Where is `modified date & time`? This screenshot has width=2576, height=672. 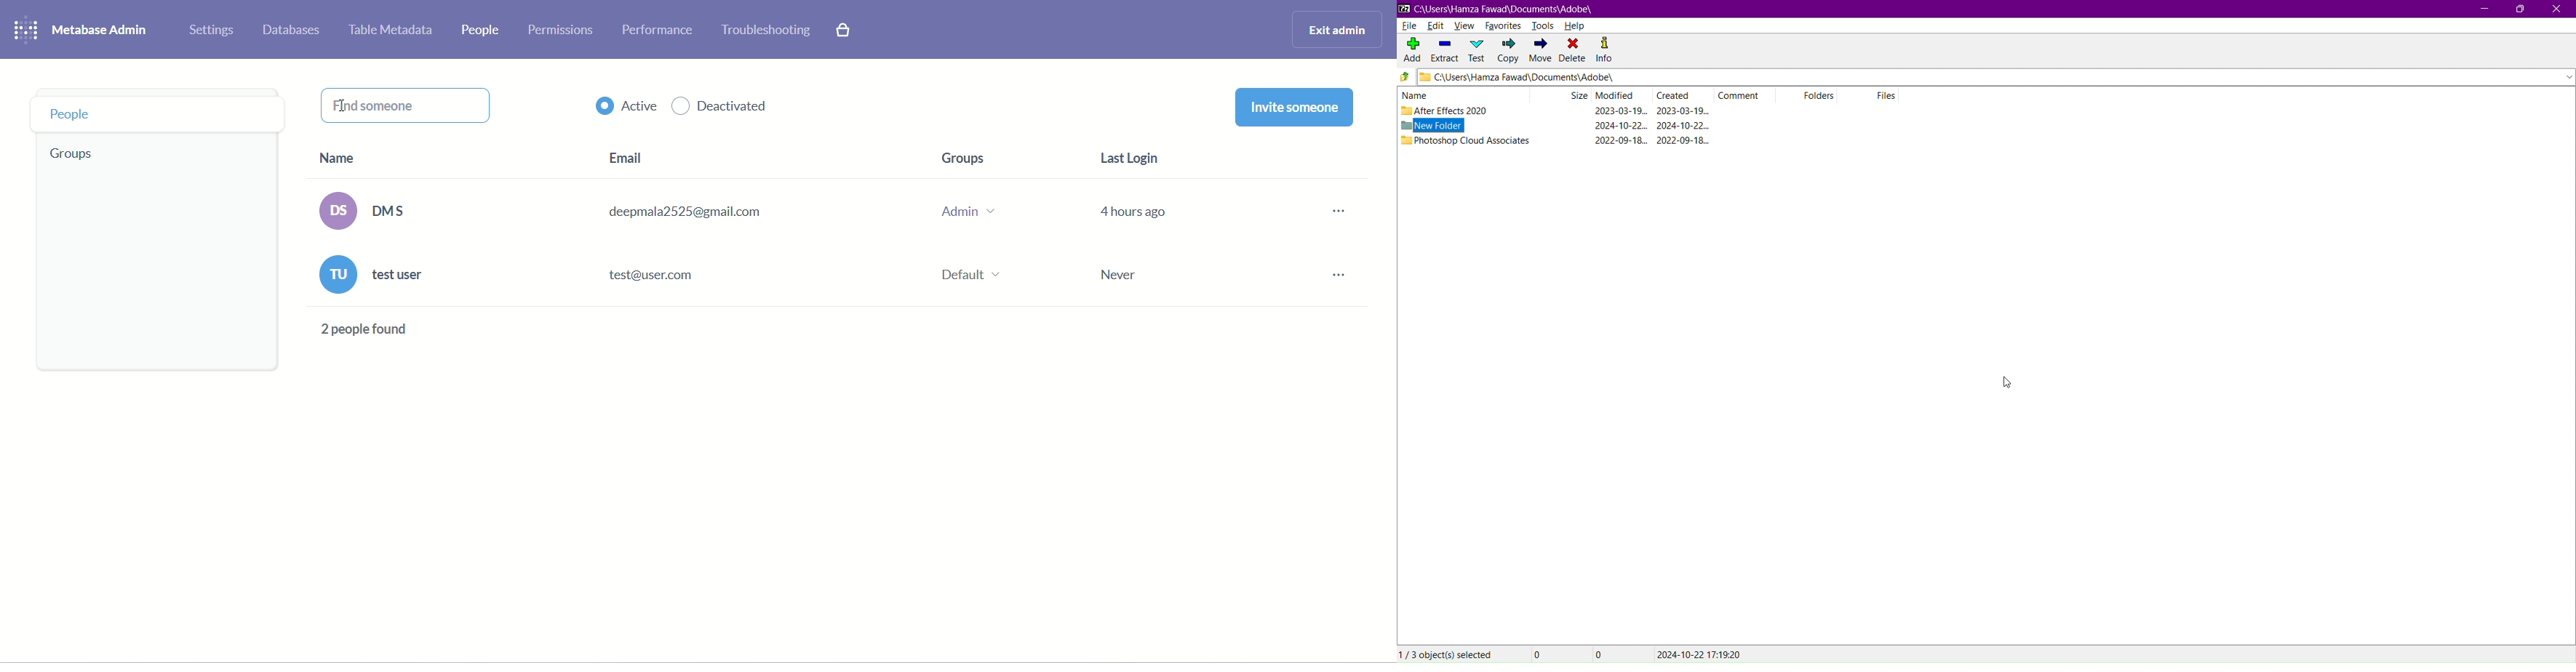 modified date & time is located at coordinates (1621, 141).